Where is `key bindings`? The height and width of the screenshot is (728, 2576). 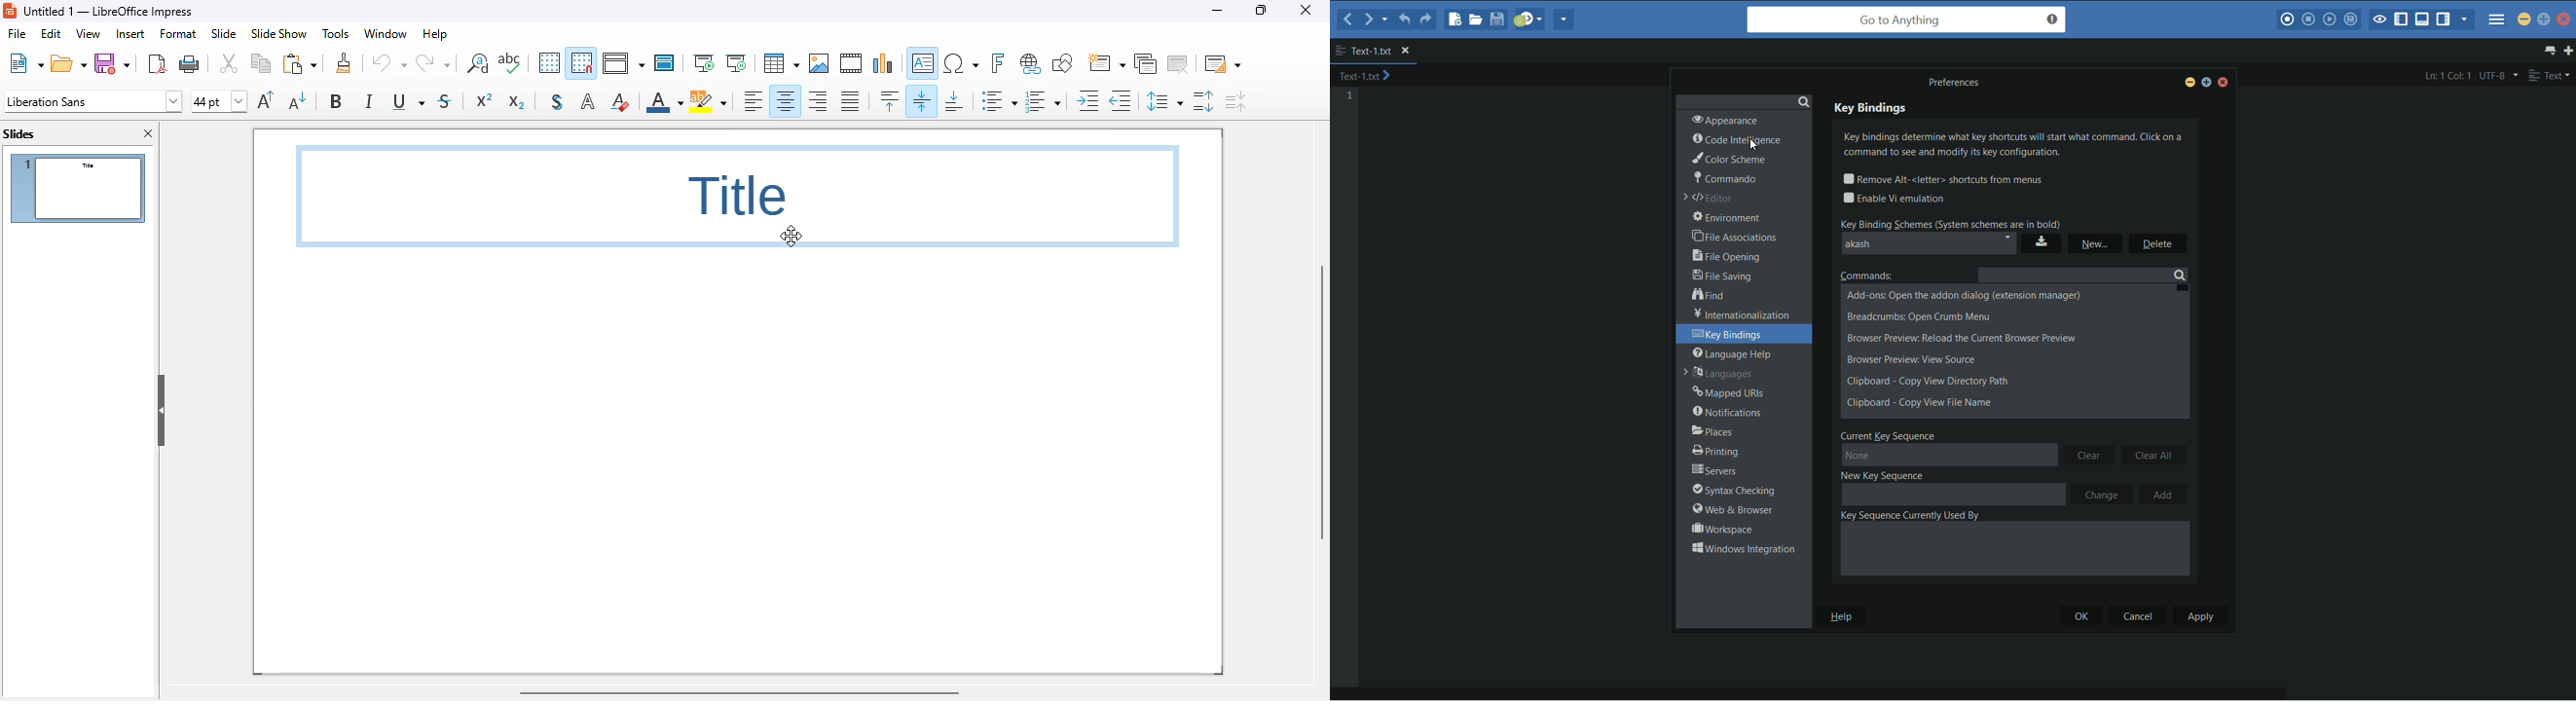
key bindings is located at coordinates (1871, 108).